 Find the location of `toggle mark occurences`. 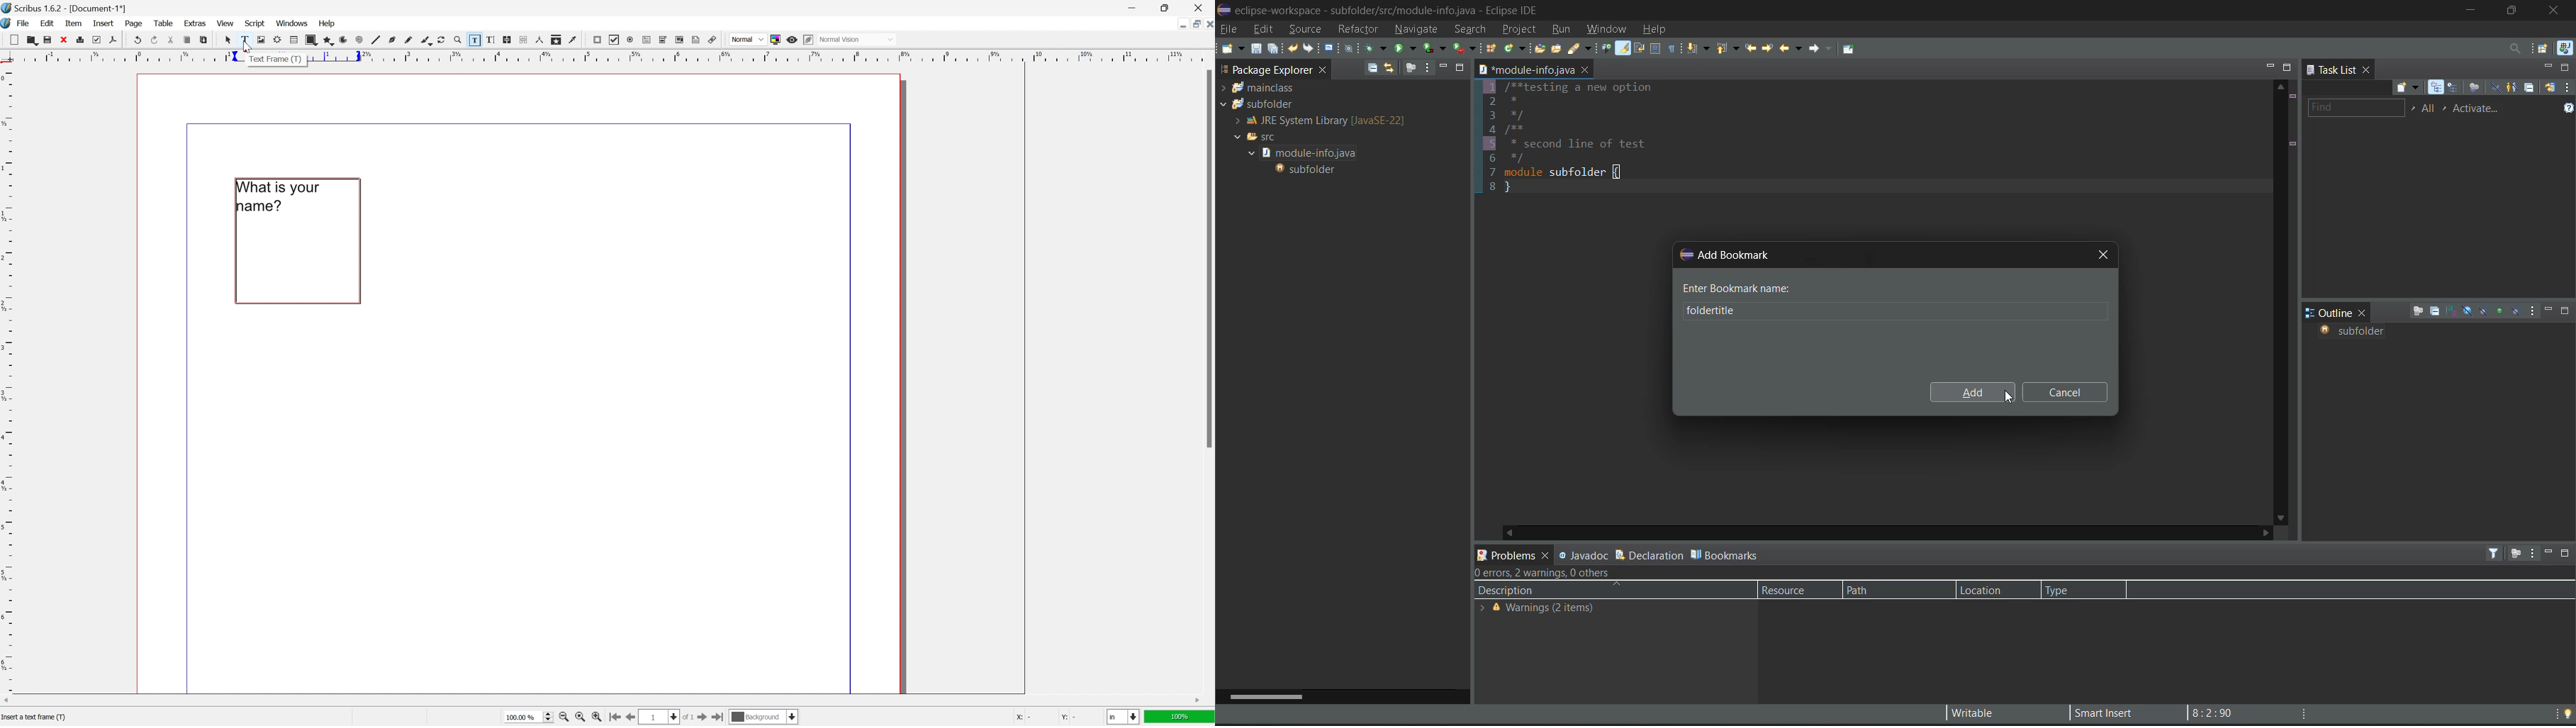

toggle mark occurences is located at coordinates (1625, 49).